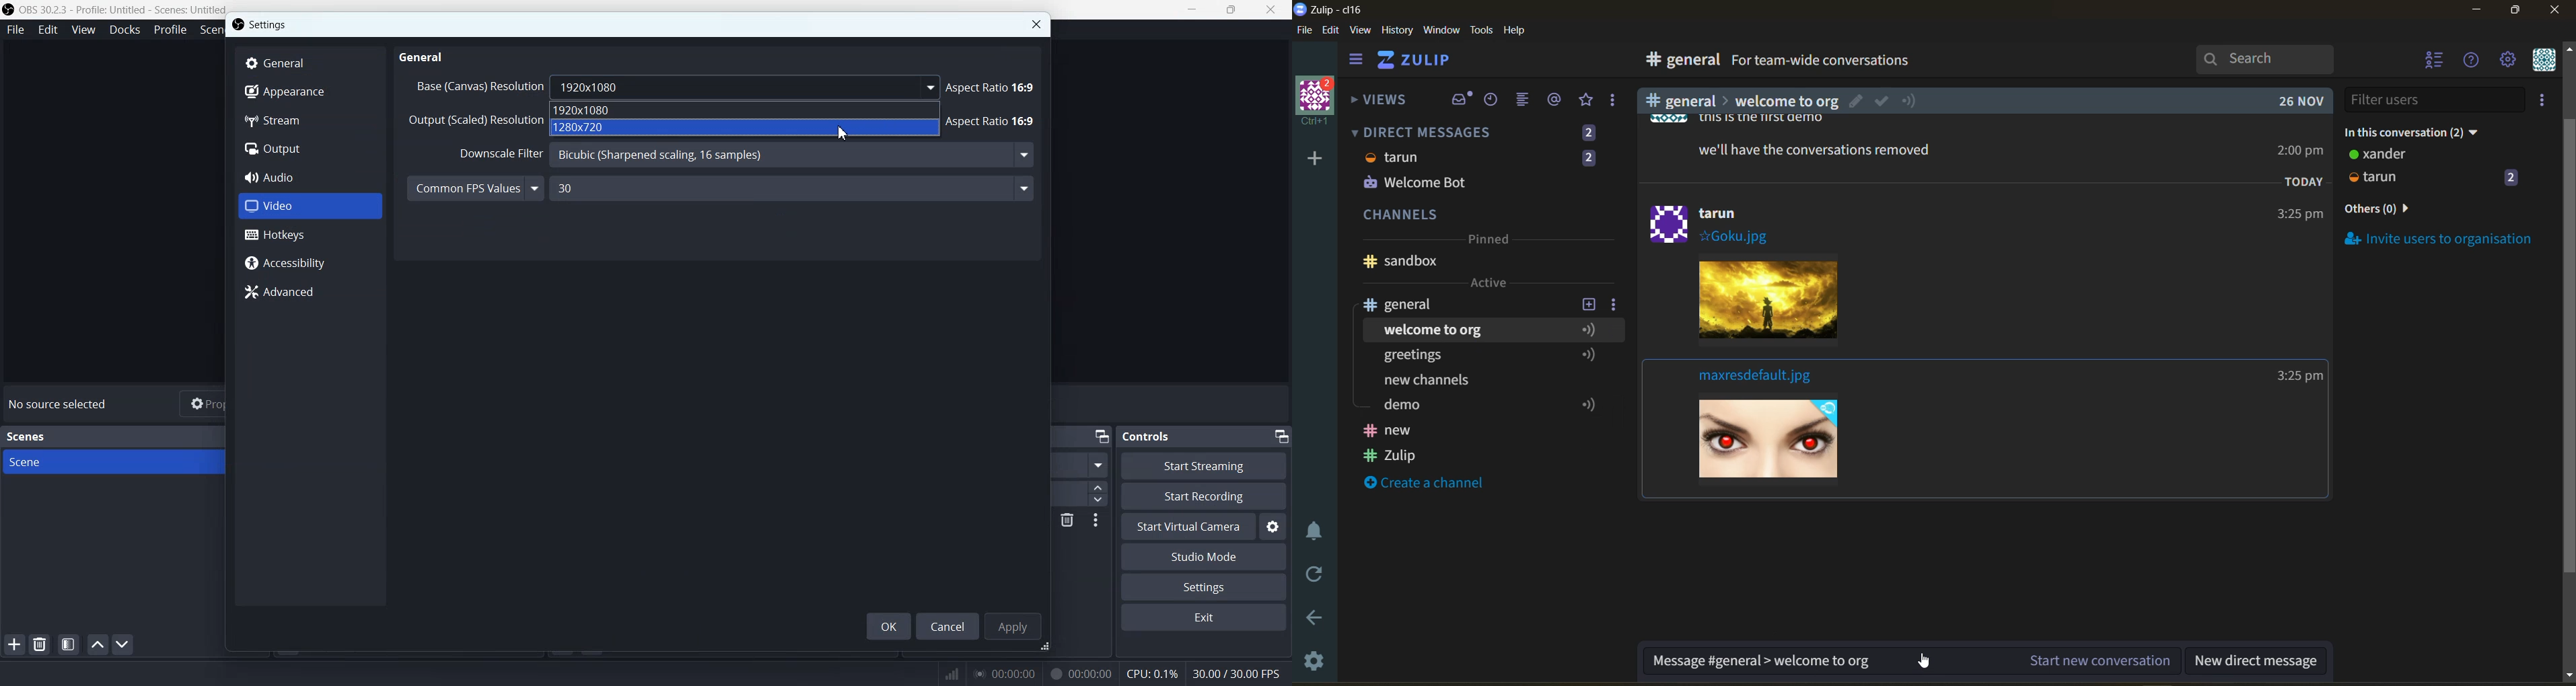 The height and width of the screenshot is (700, 2576). I want to click on Close, so click(1036, 24).